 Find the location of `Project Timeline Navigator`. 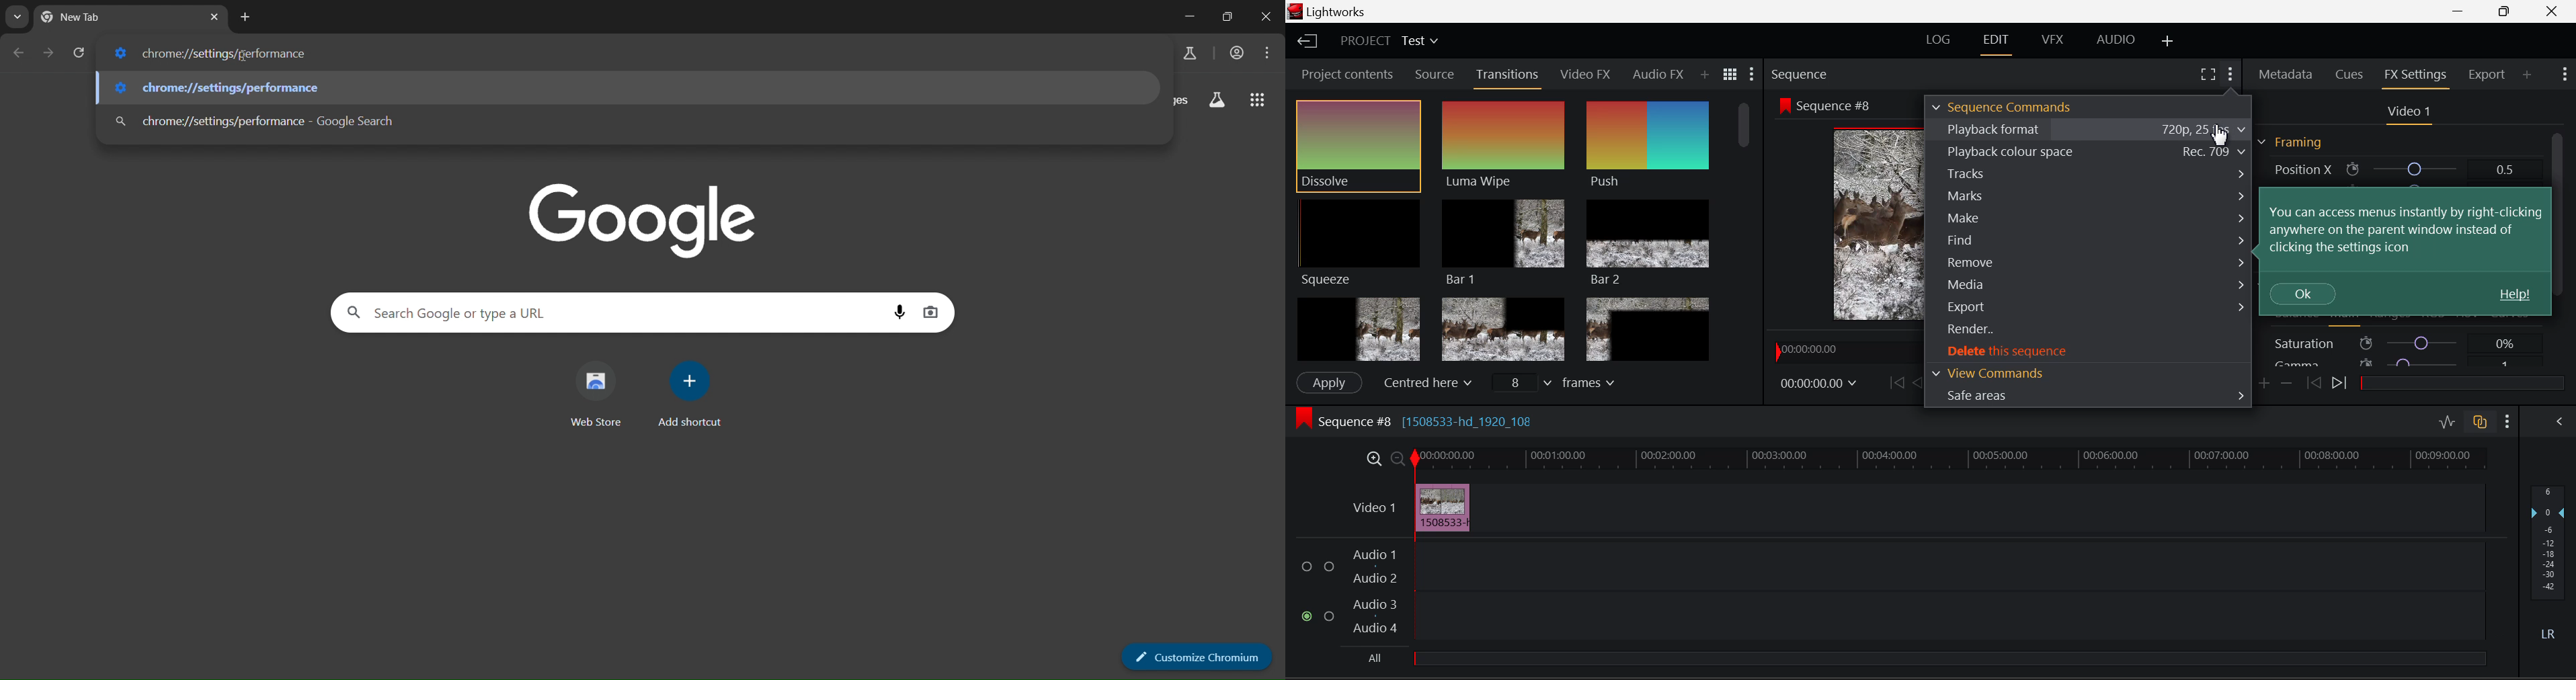

Project Timeline Navigator is located at coordinates (1843, 350).